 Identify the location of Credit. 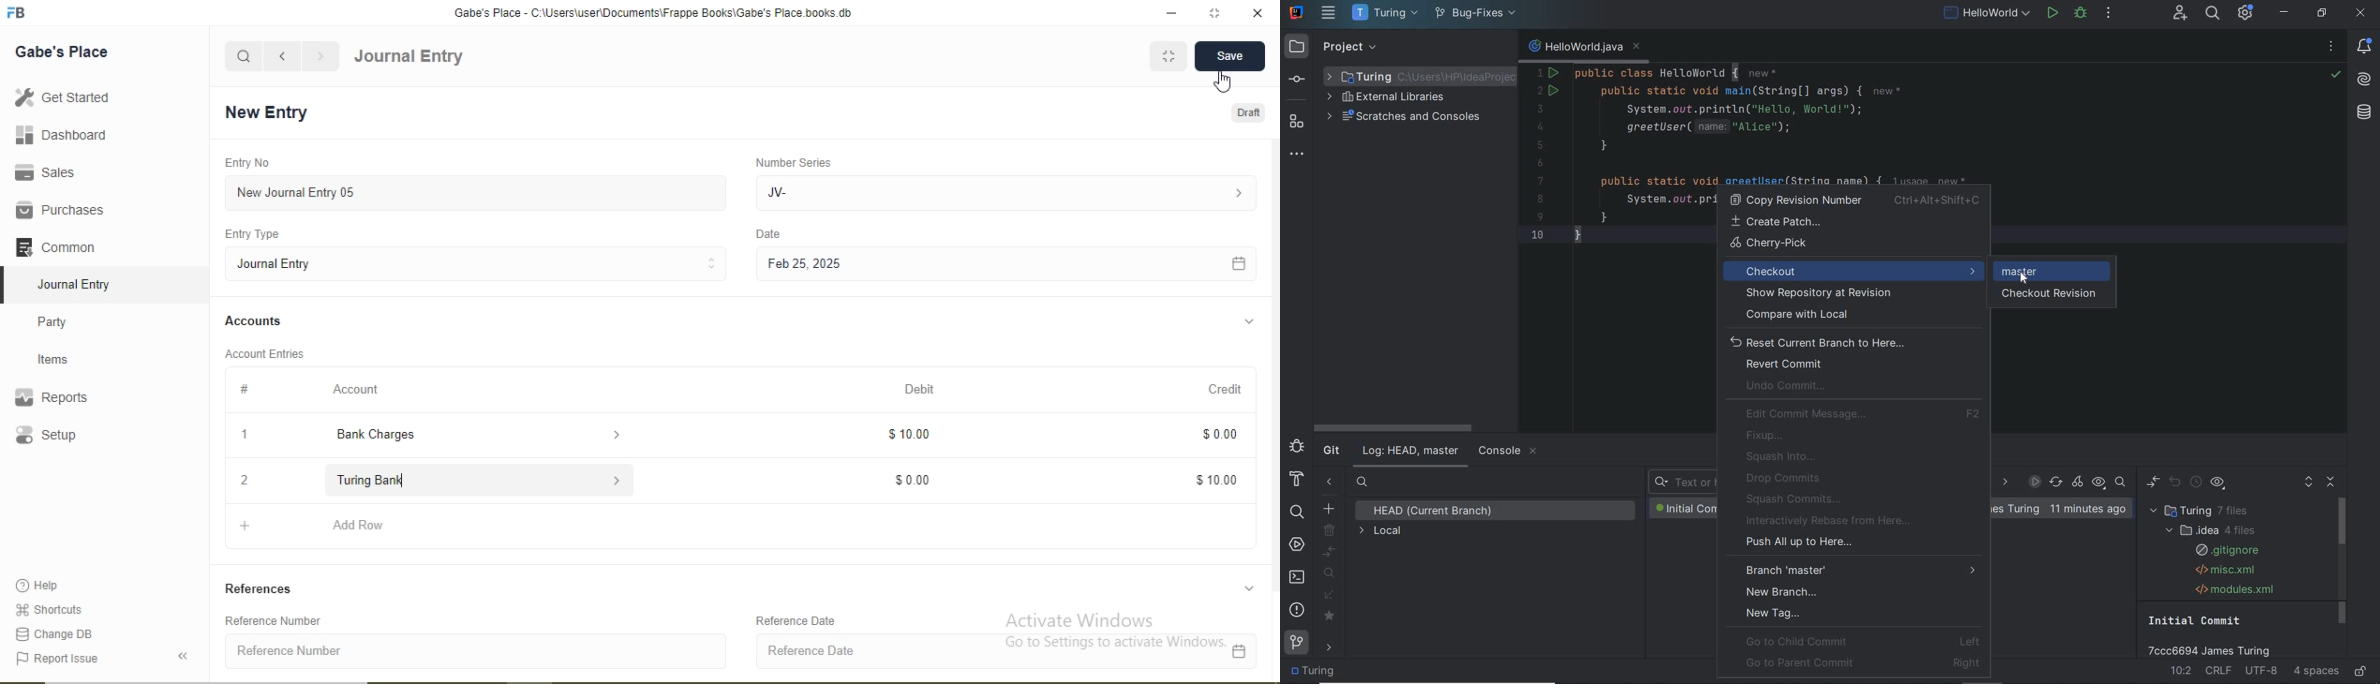
(1219, 388).